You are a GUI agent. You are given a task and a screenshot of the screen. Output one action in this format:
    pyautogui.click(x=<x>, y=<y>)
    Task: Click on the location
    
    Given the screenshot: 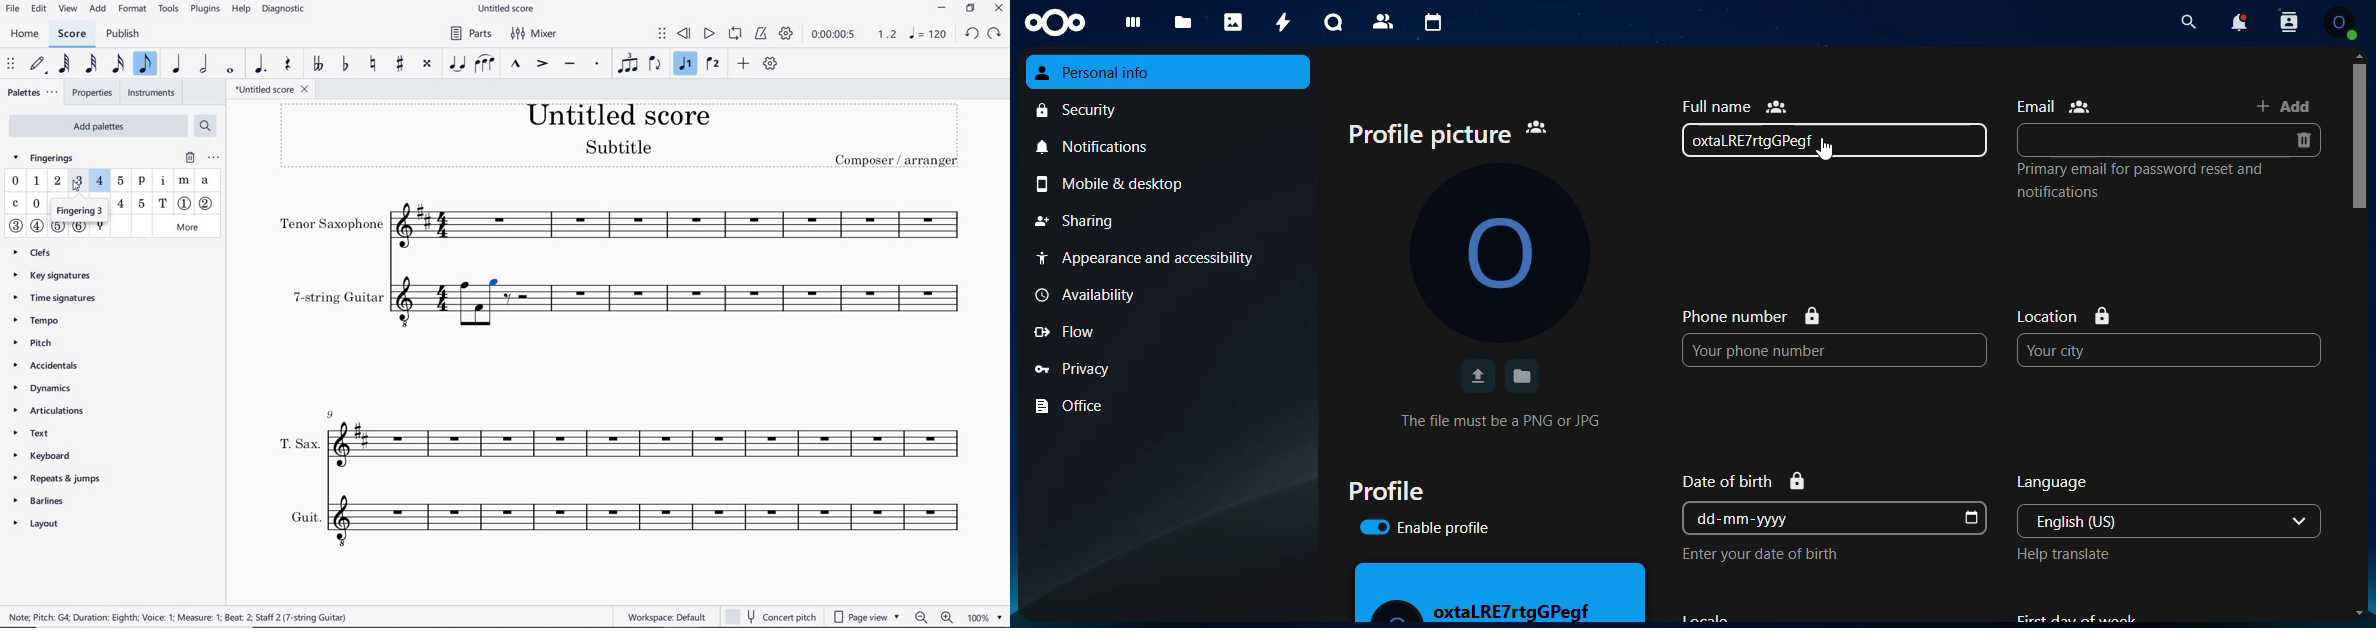 What is the action you would take?
    pyautogui.click(x=2065, y=316)
    